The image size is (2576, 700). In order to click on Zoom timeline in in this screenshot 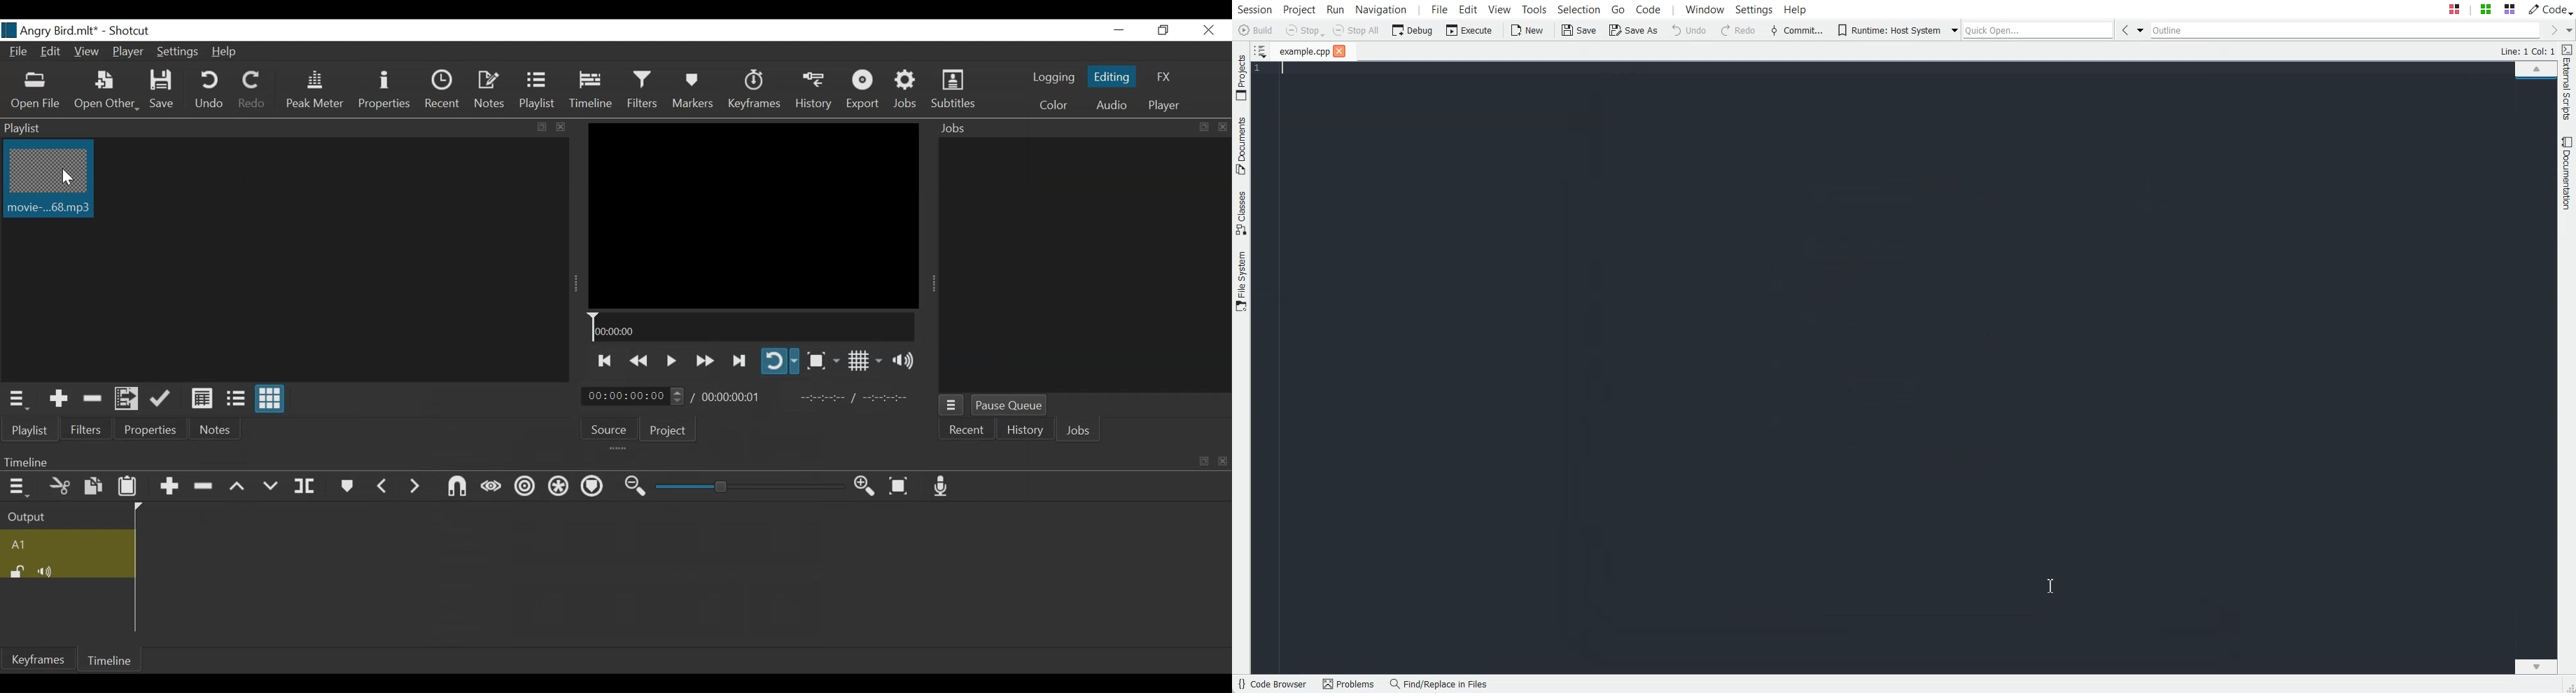, I will do `click(867, 486)`.